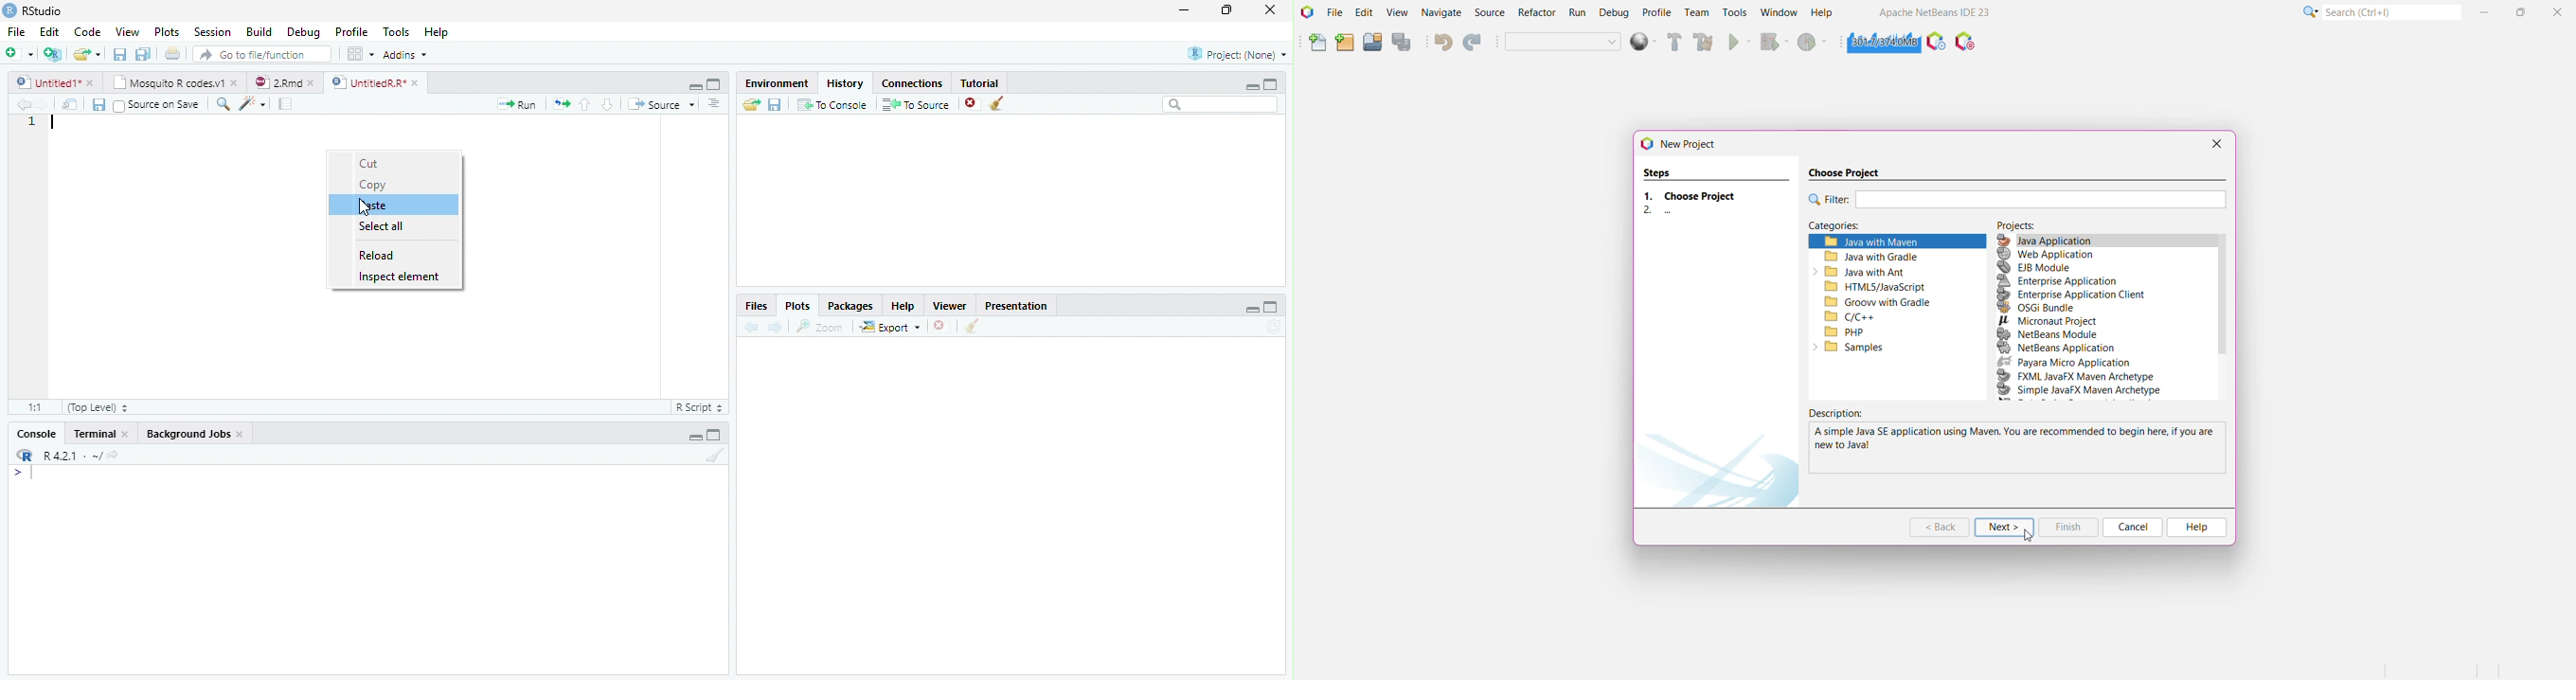 This screenshot has width=2576, height=700. I want to click on Files, so click(759, 306).